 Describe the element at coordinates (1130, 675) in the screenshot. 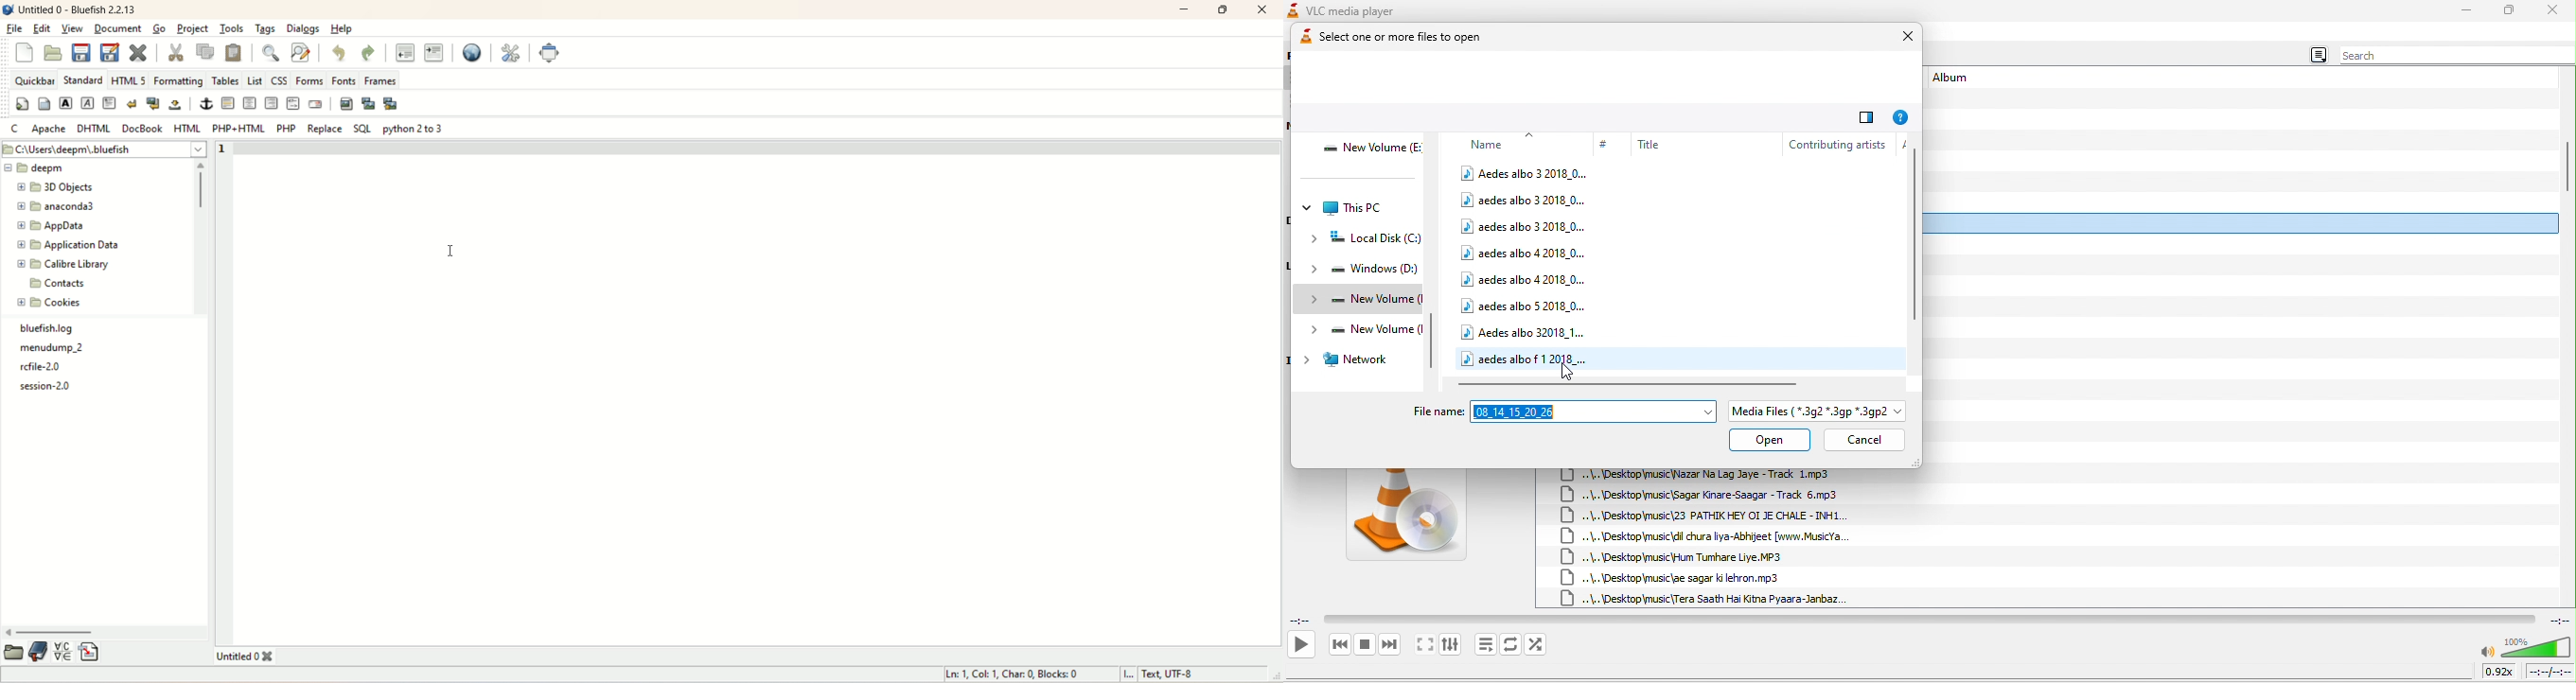

I see `I` at that location.